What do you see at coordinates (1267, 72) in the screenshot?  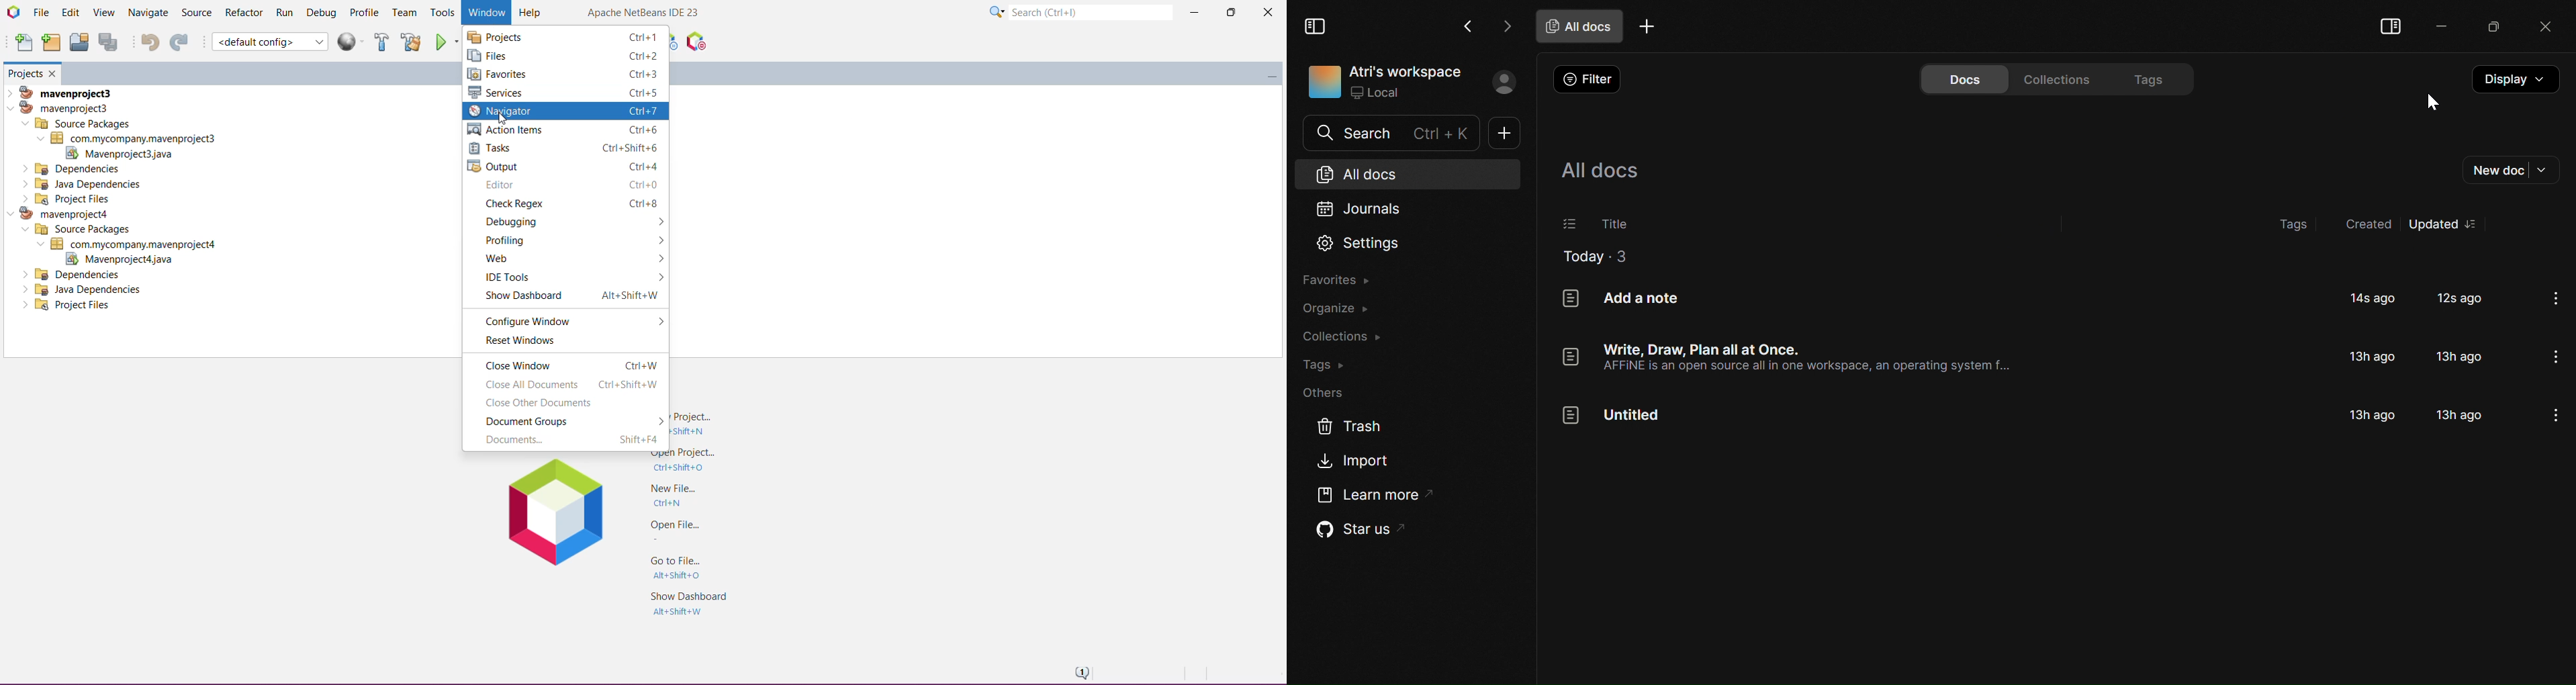 I see `minimize` at bounding box center [1267, 72].